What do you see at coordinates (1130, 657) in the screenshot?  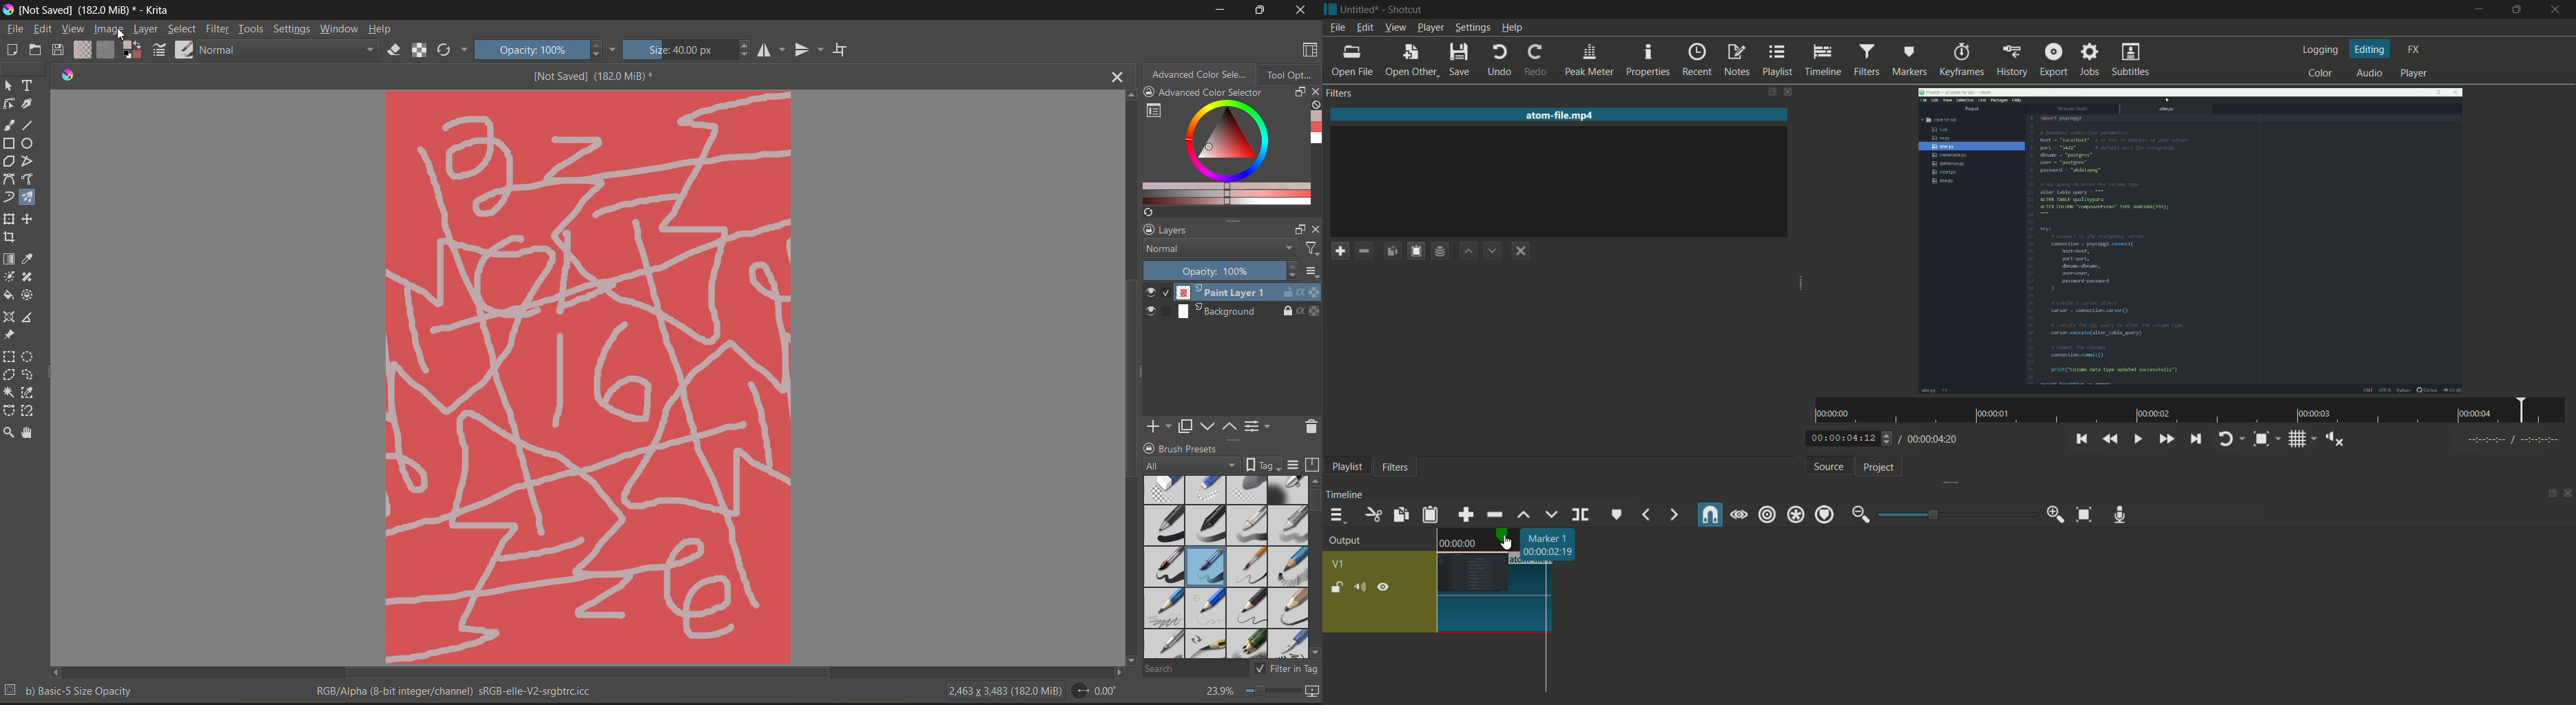 I see `scroll down` at bounding box center [1130, 657].